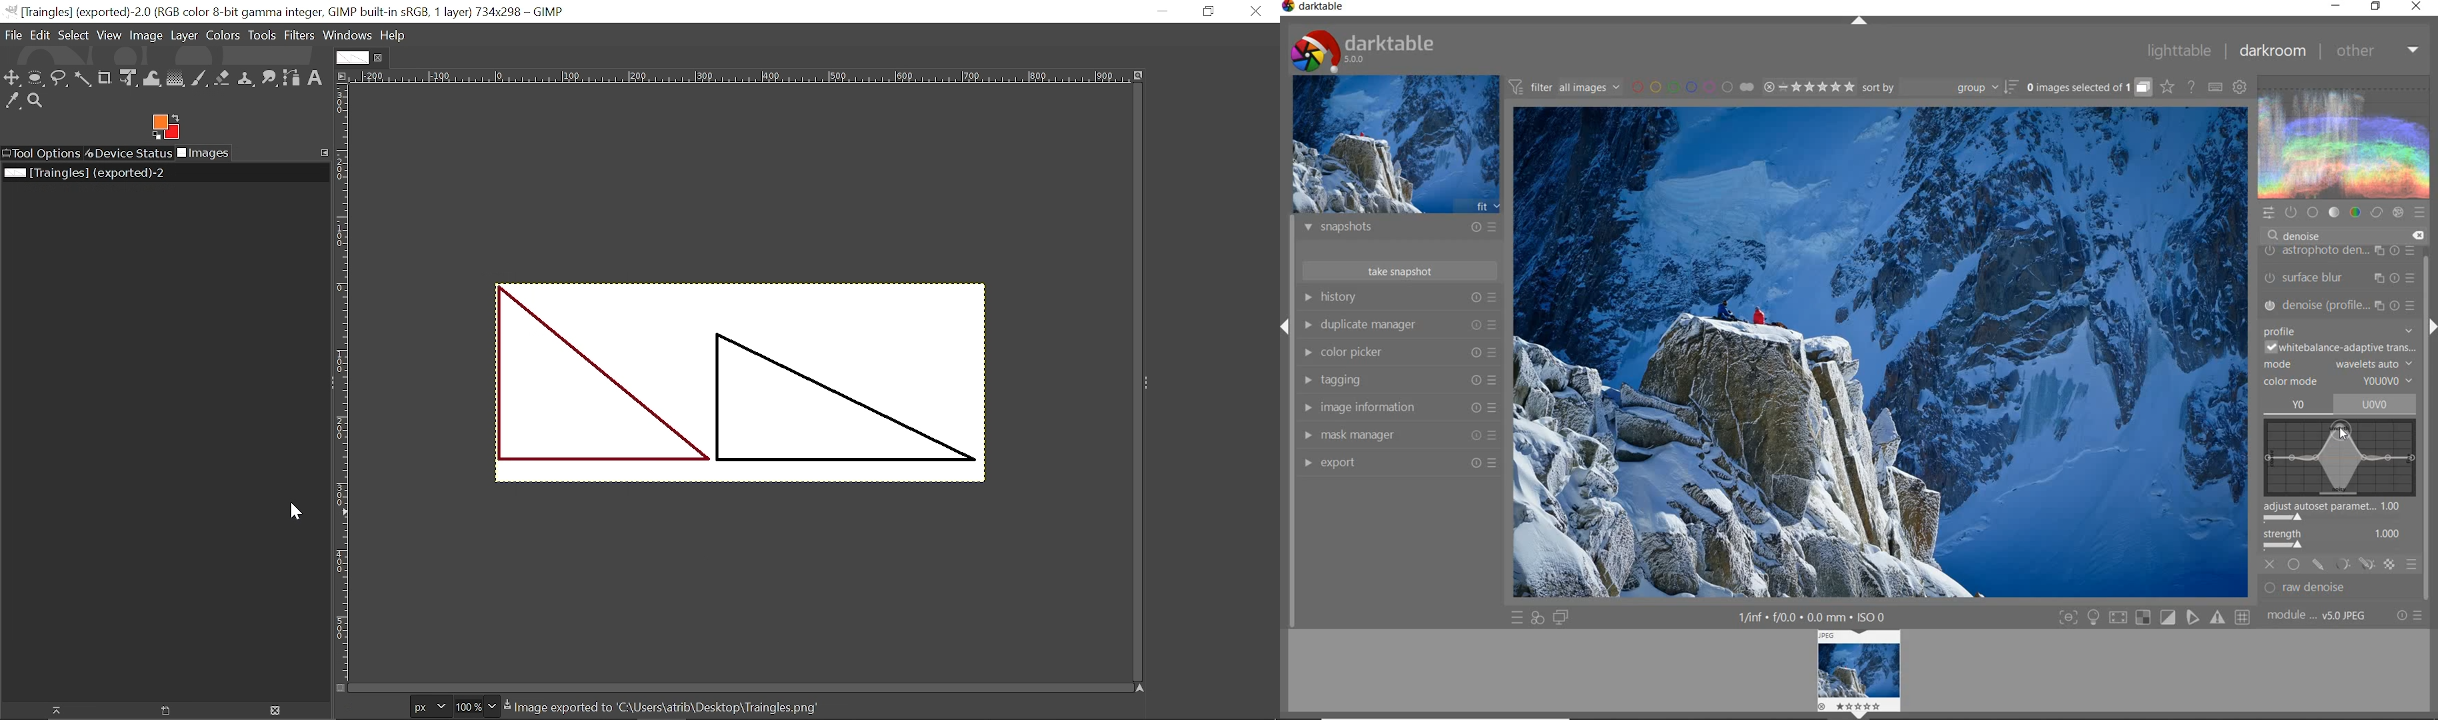 Image resolution: width=2464 pixels, height=728 pixels. I want to click on display a second darkroom image window, so click(1561, 618).